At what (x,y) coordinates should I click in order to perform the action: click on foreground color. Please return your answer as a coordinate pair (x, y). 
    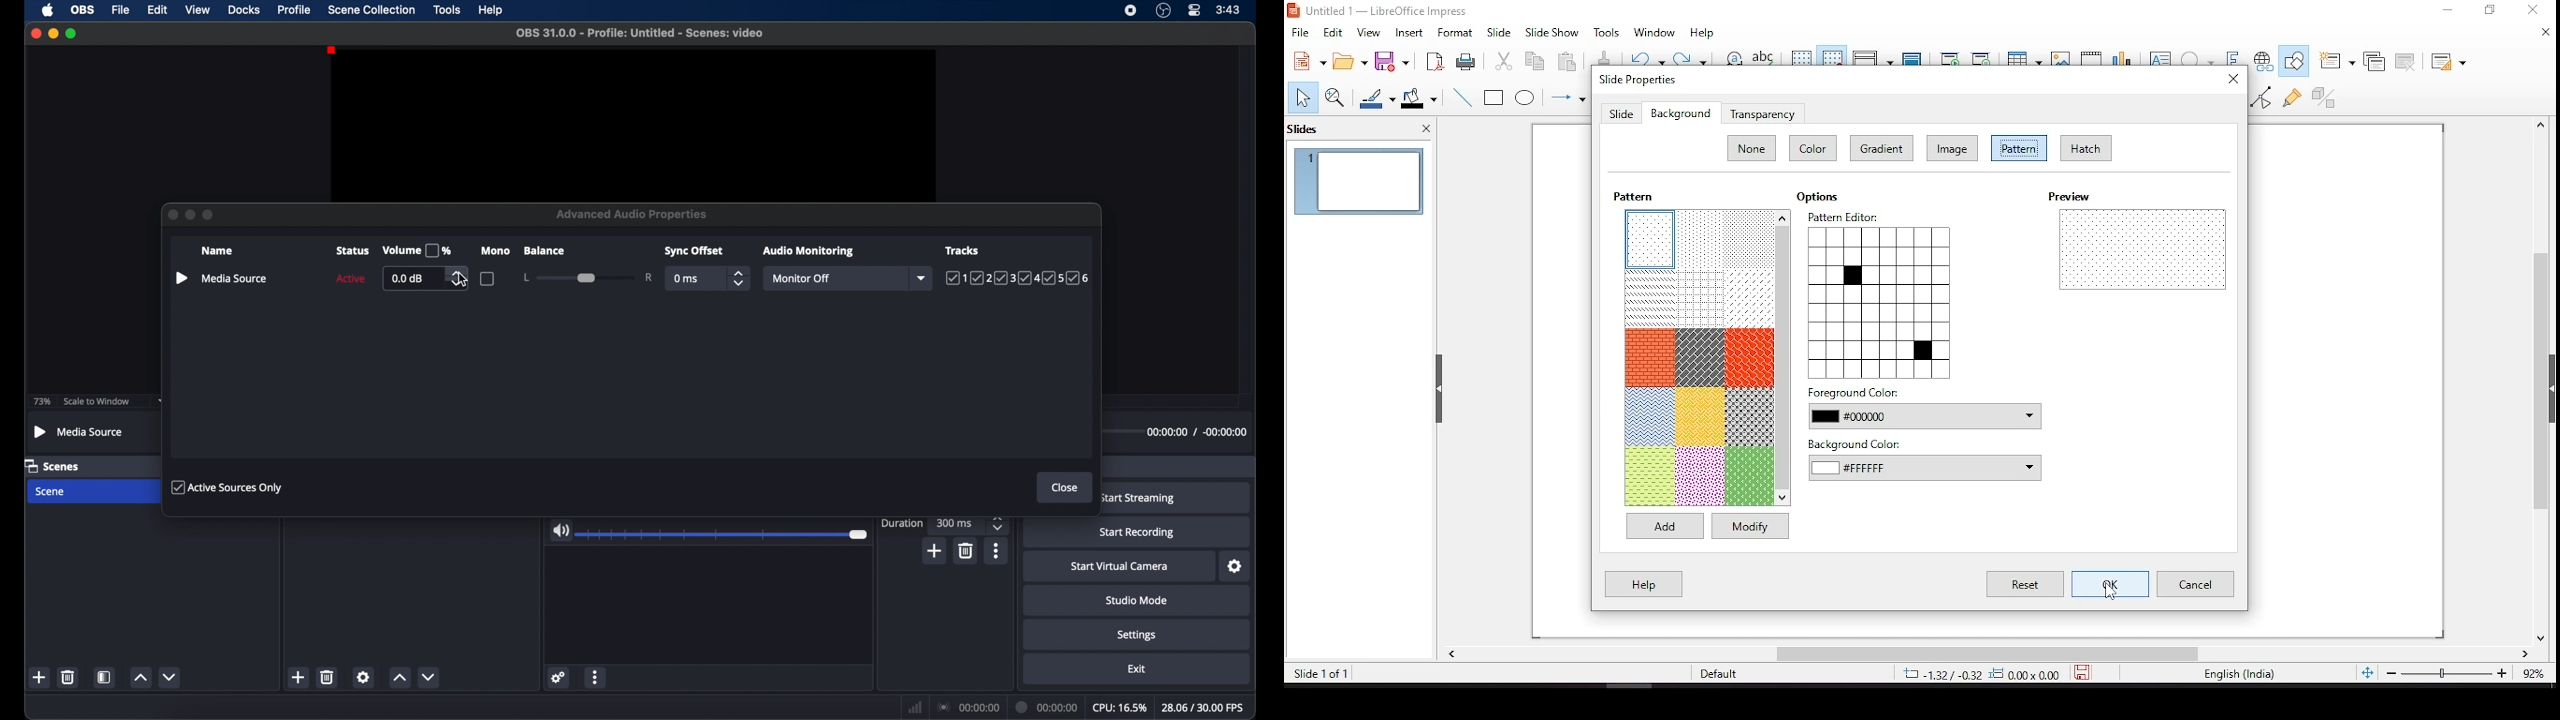
    Looking at the image, I should click on (1924, 409).